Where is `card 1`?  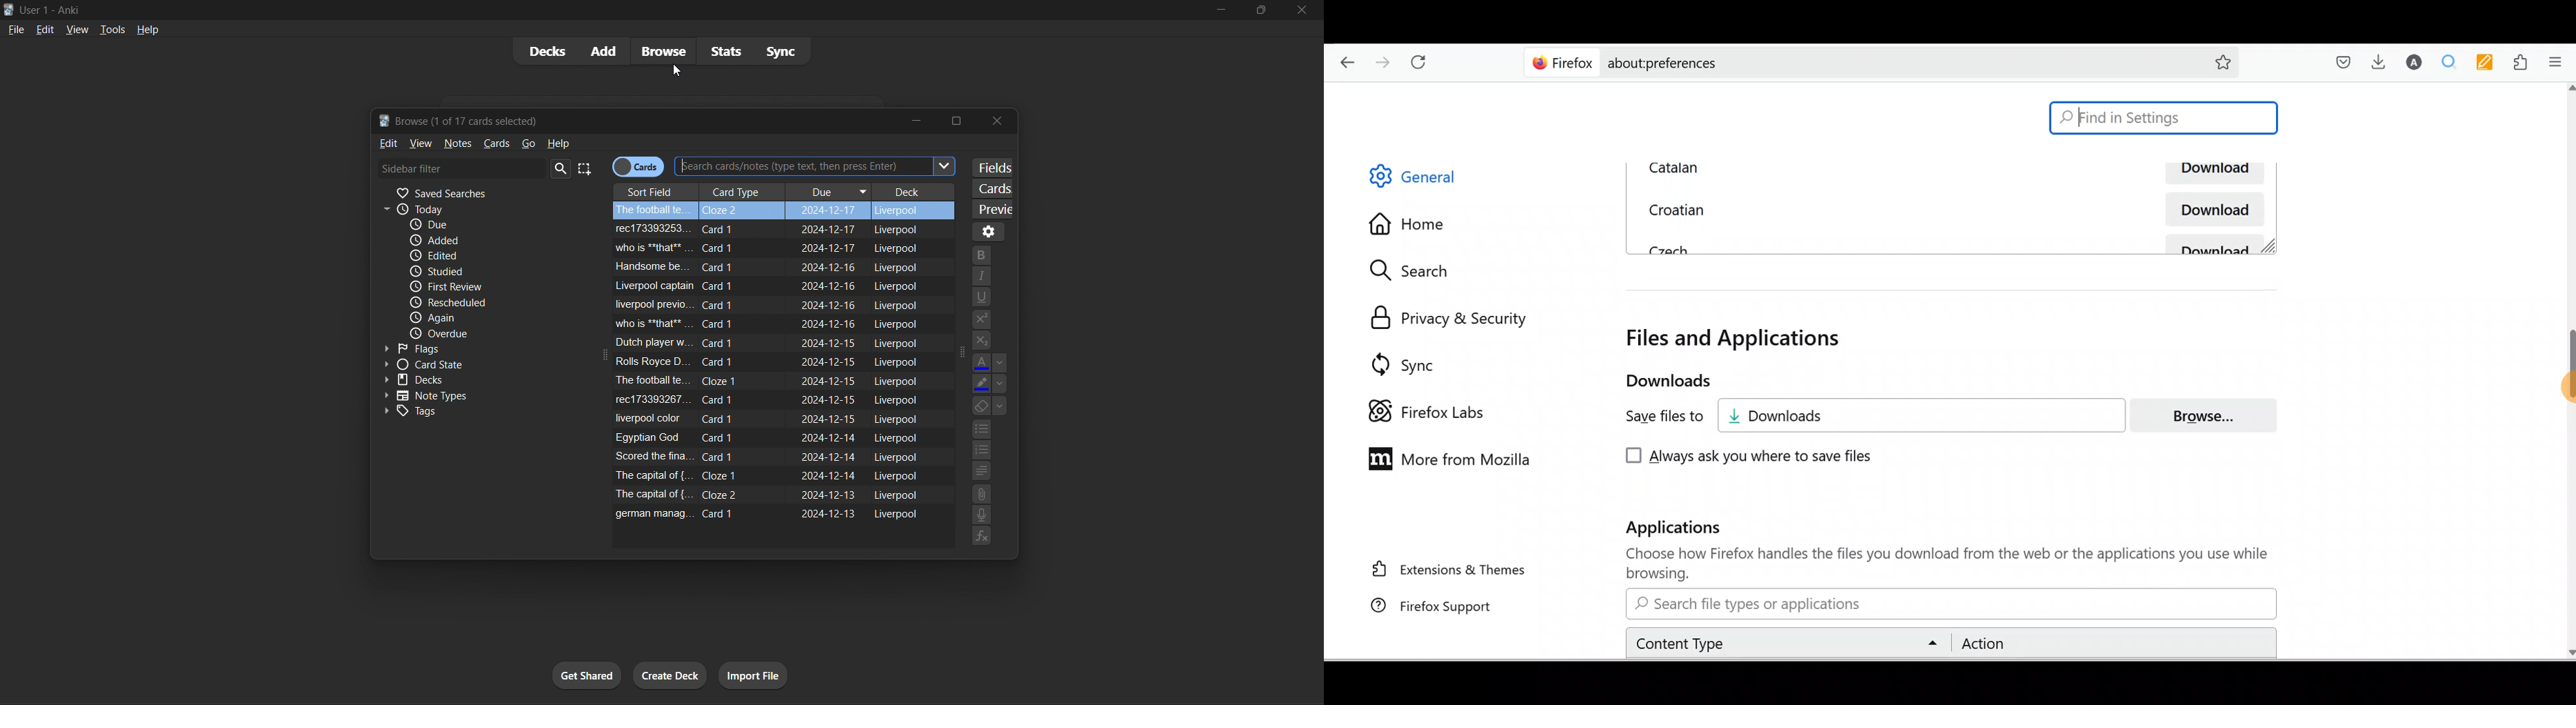
card 1 is located at coordinates (727, 514).